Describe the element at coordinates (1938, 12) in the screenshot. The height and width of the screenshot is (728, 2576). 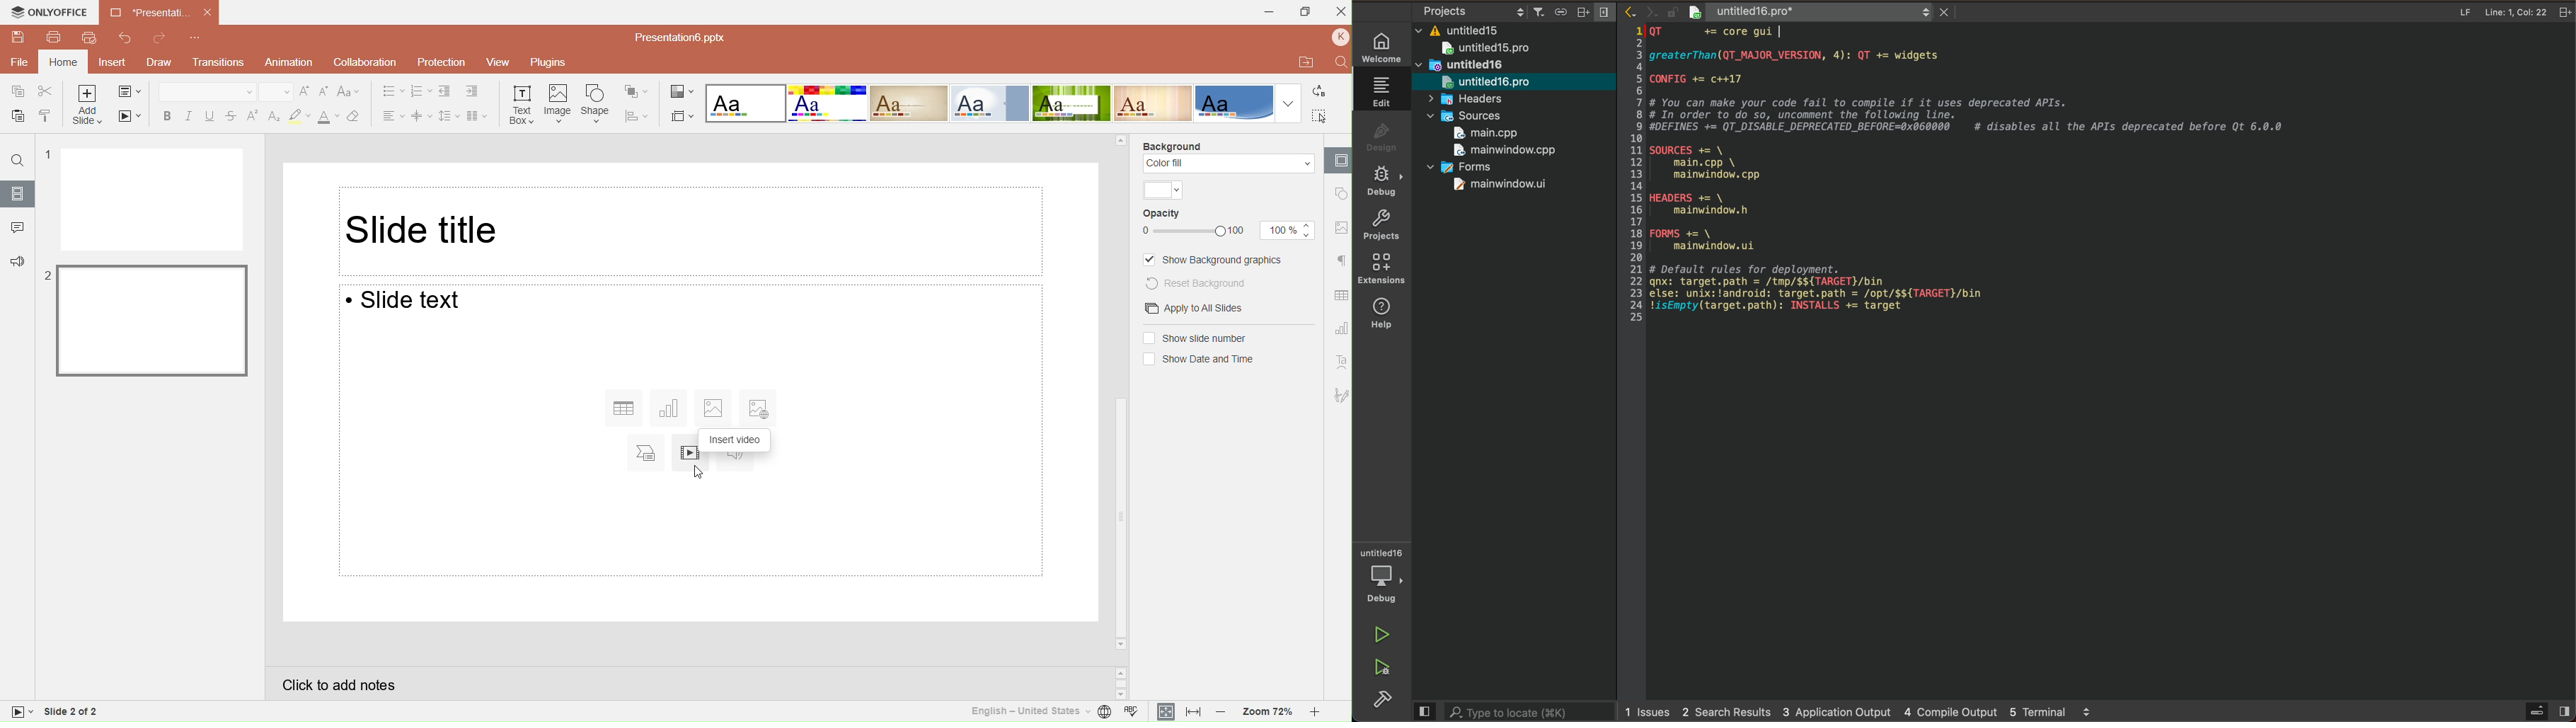
I see `close` at that location.